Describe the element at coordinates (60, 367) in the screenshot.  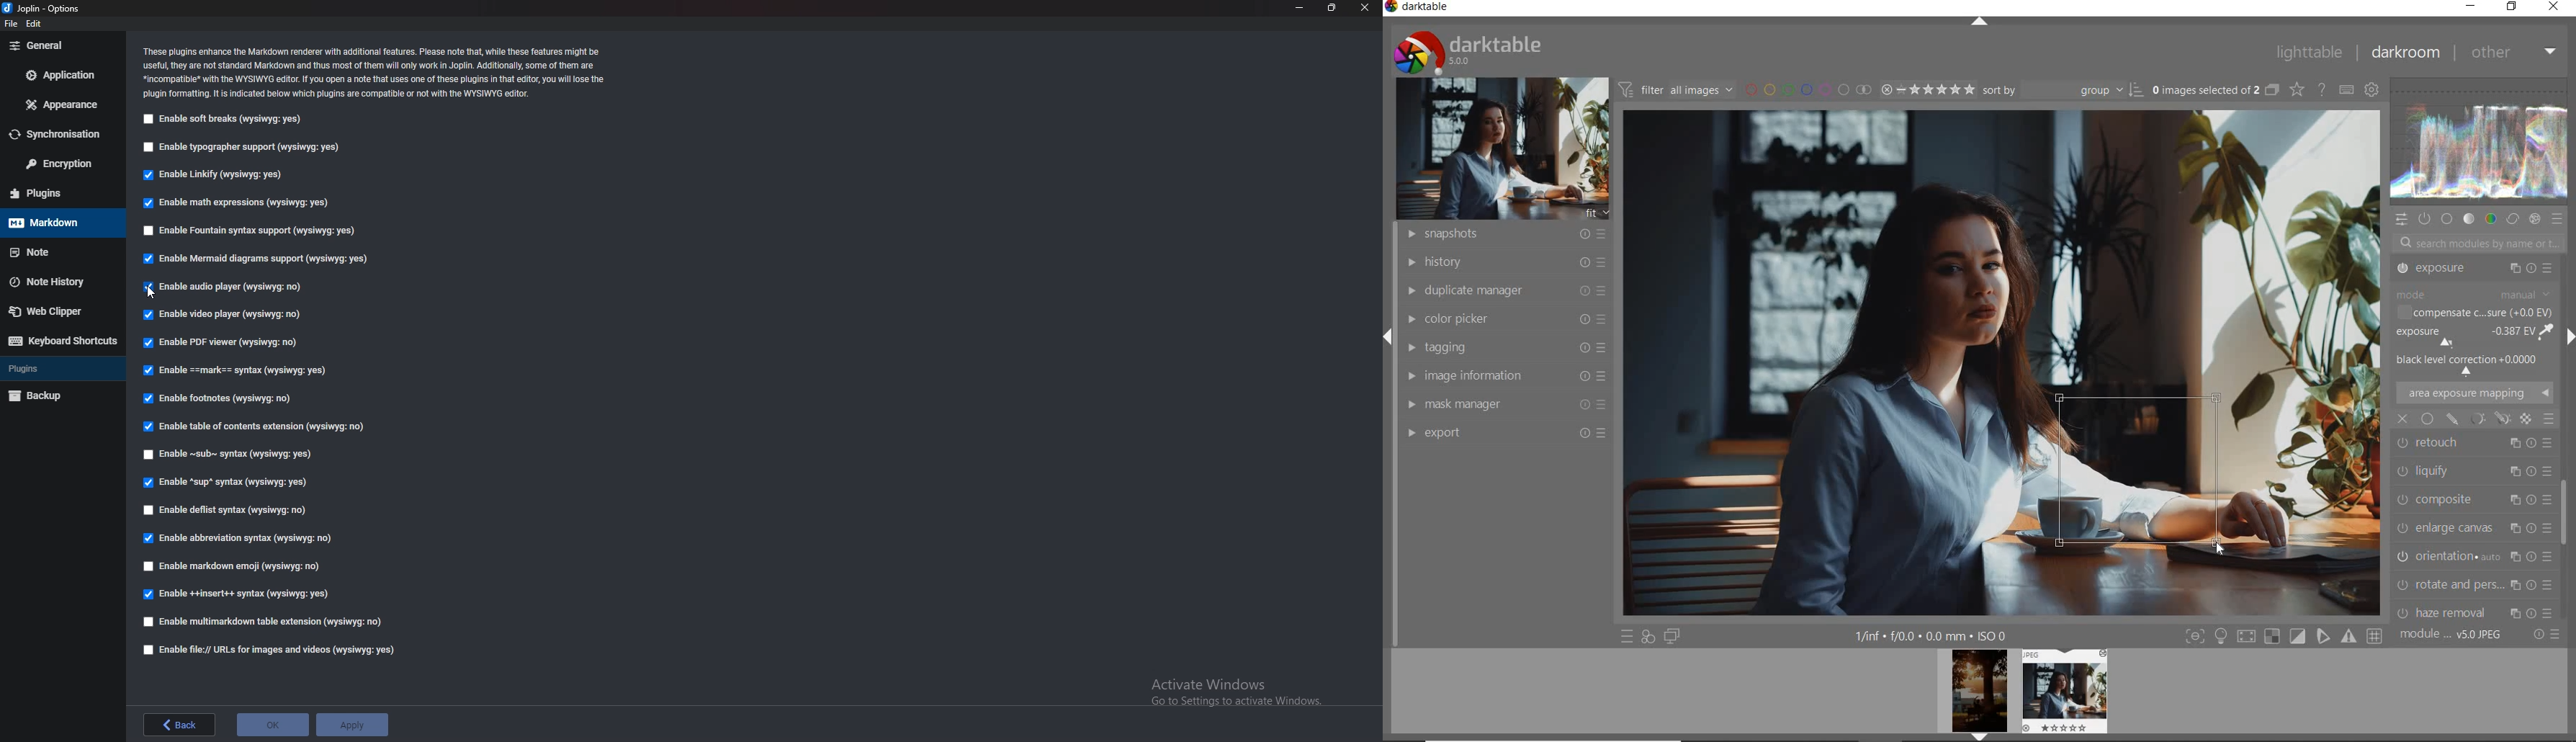
I see `Plugins` at that location.